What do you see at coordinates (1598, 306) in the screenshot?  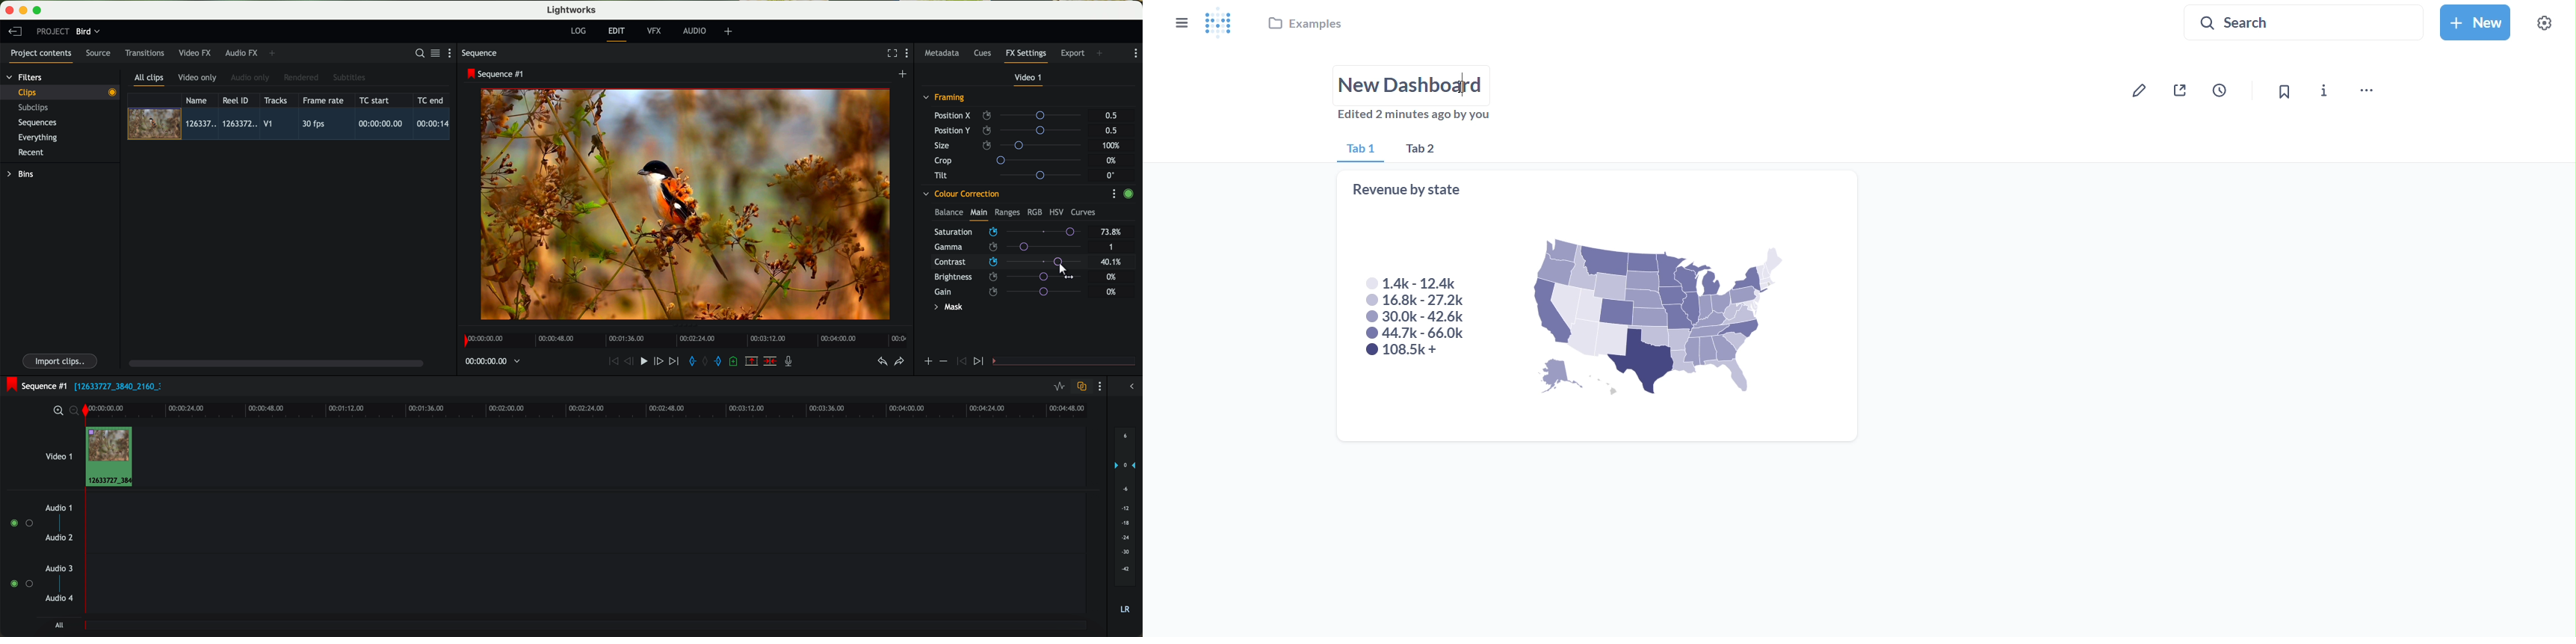 I see `revenue by state` at bounding box center [1598, 306].